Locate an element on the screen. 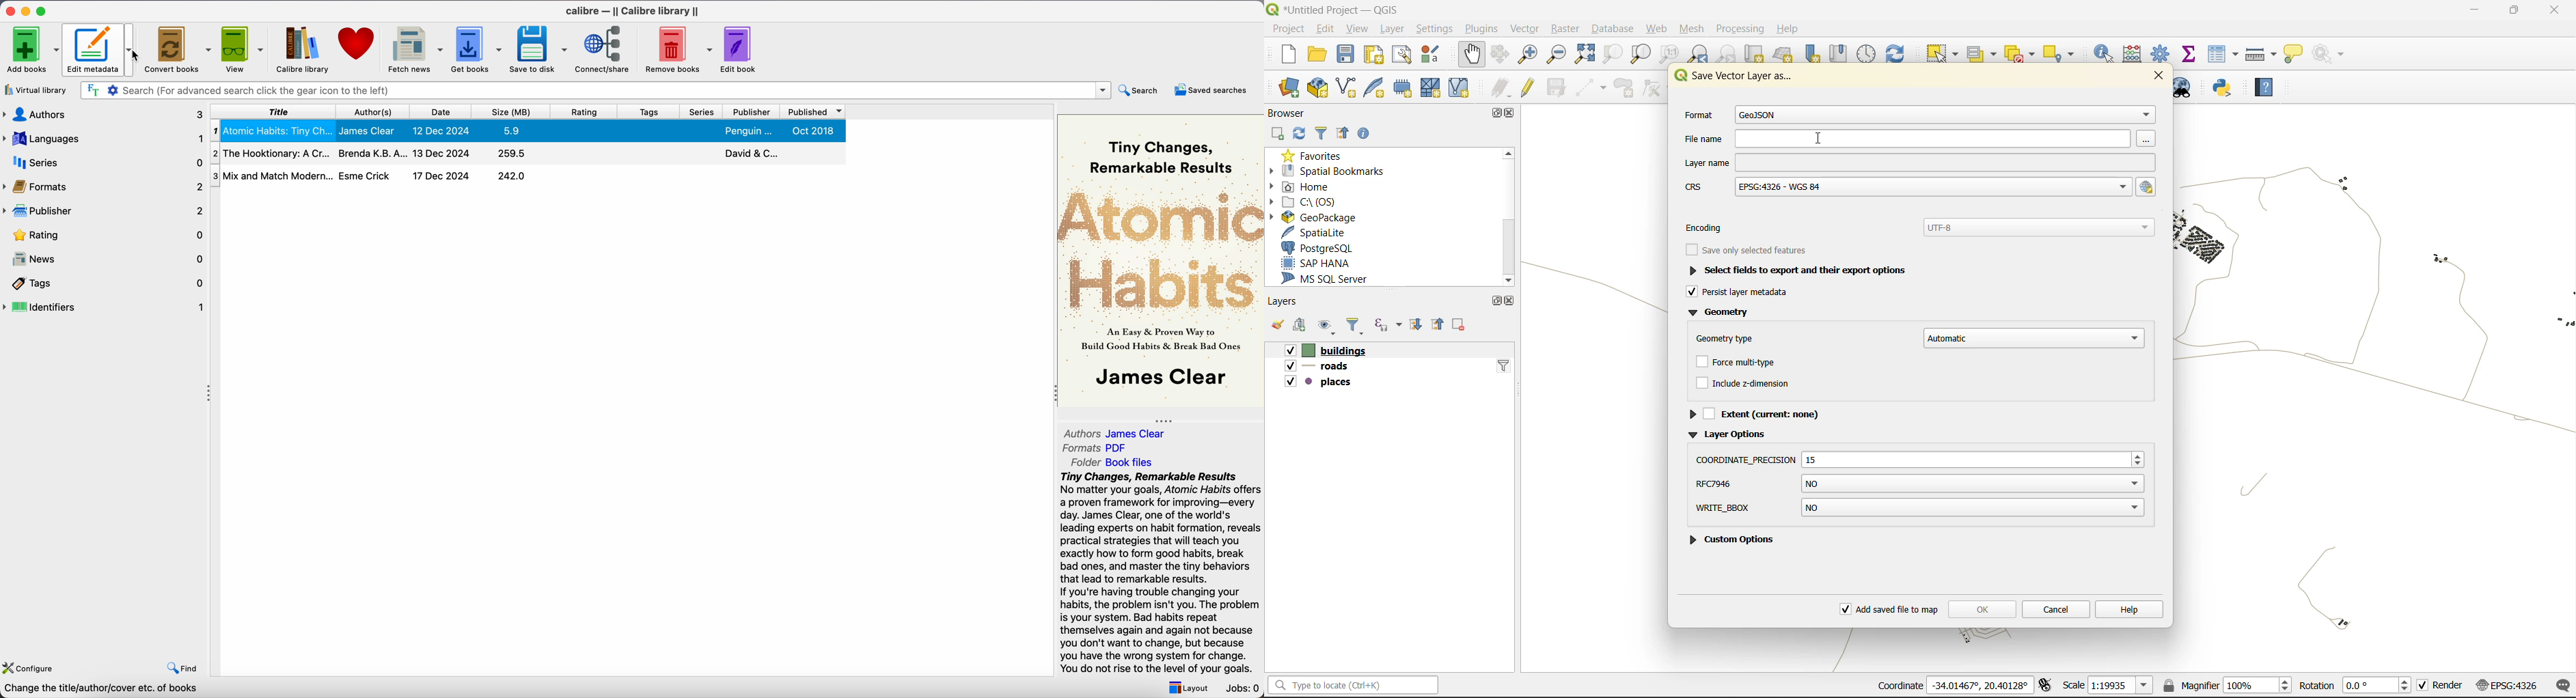 The height and width of the screenshot is (700, 2576). search is located at coordinates (1142, 90).